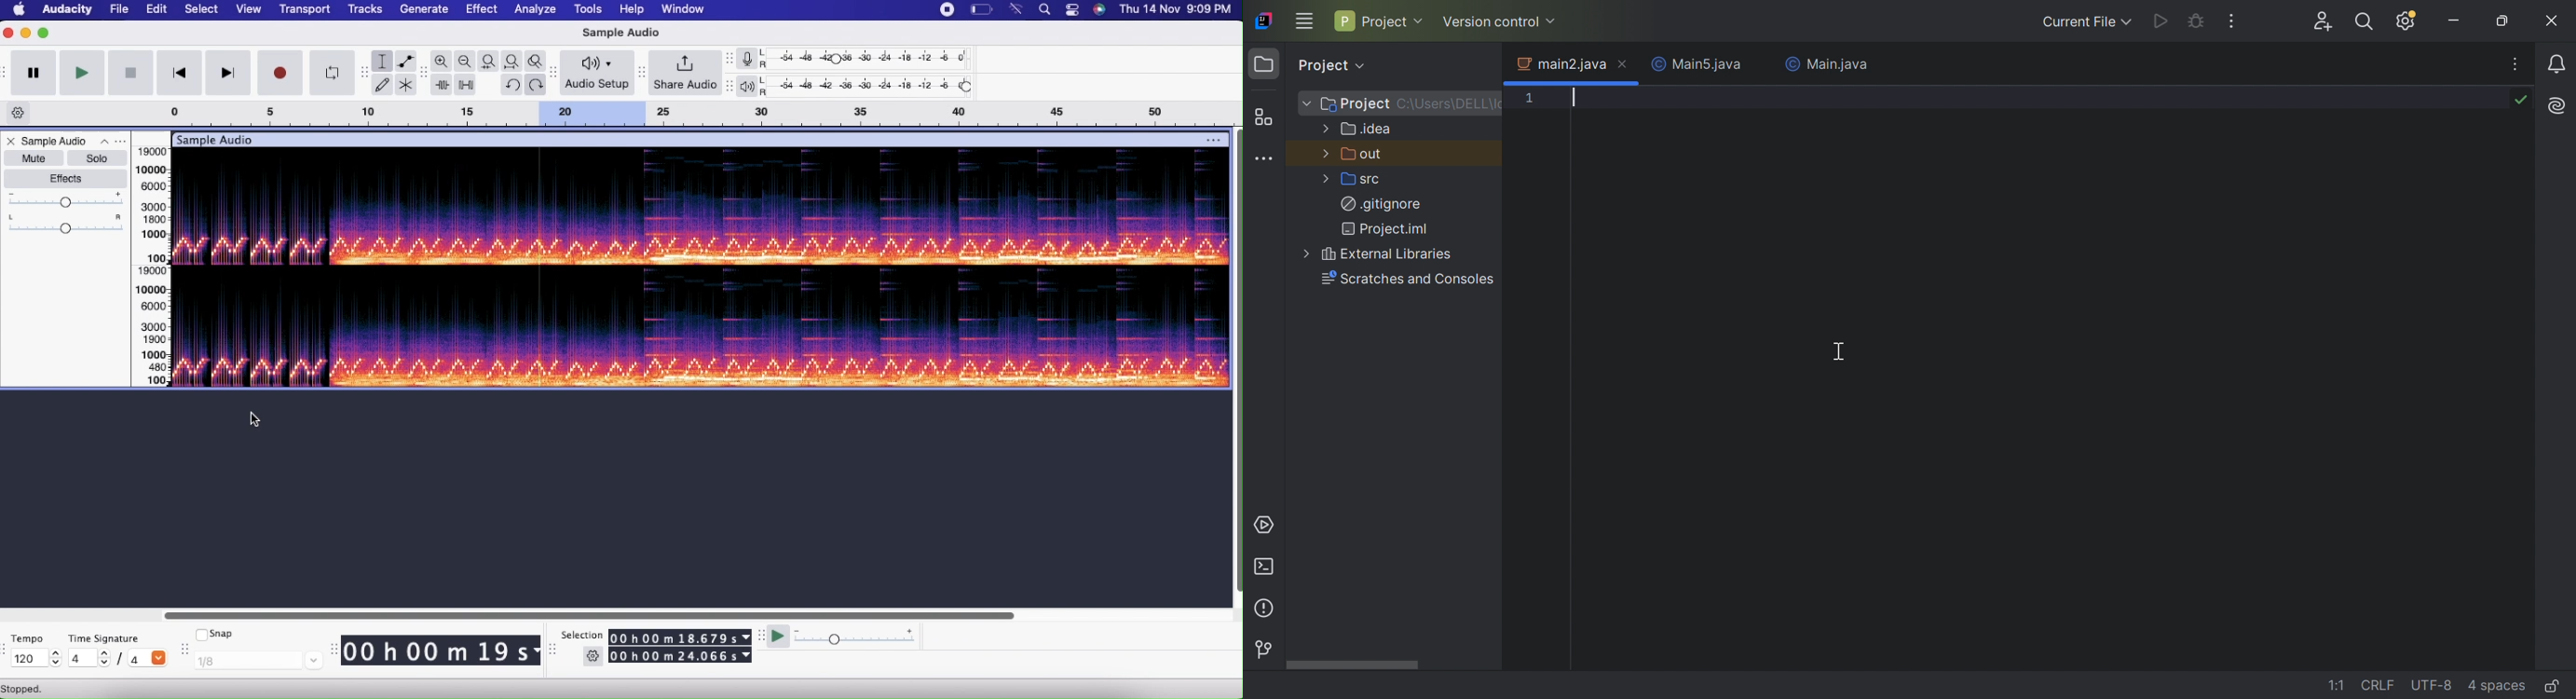  Describe the element at coordinates (280, 72) in the screenshot. I see `Record` at that location.